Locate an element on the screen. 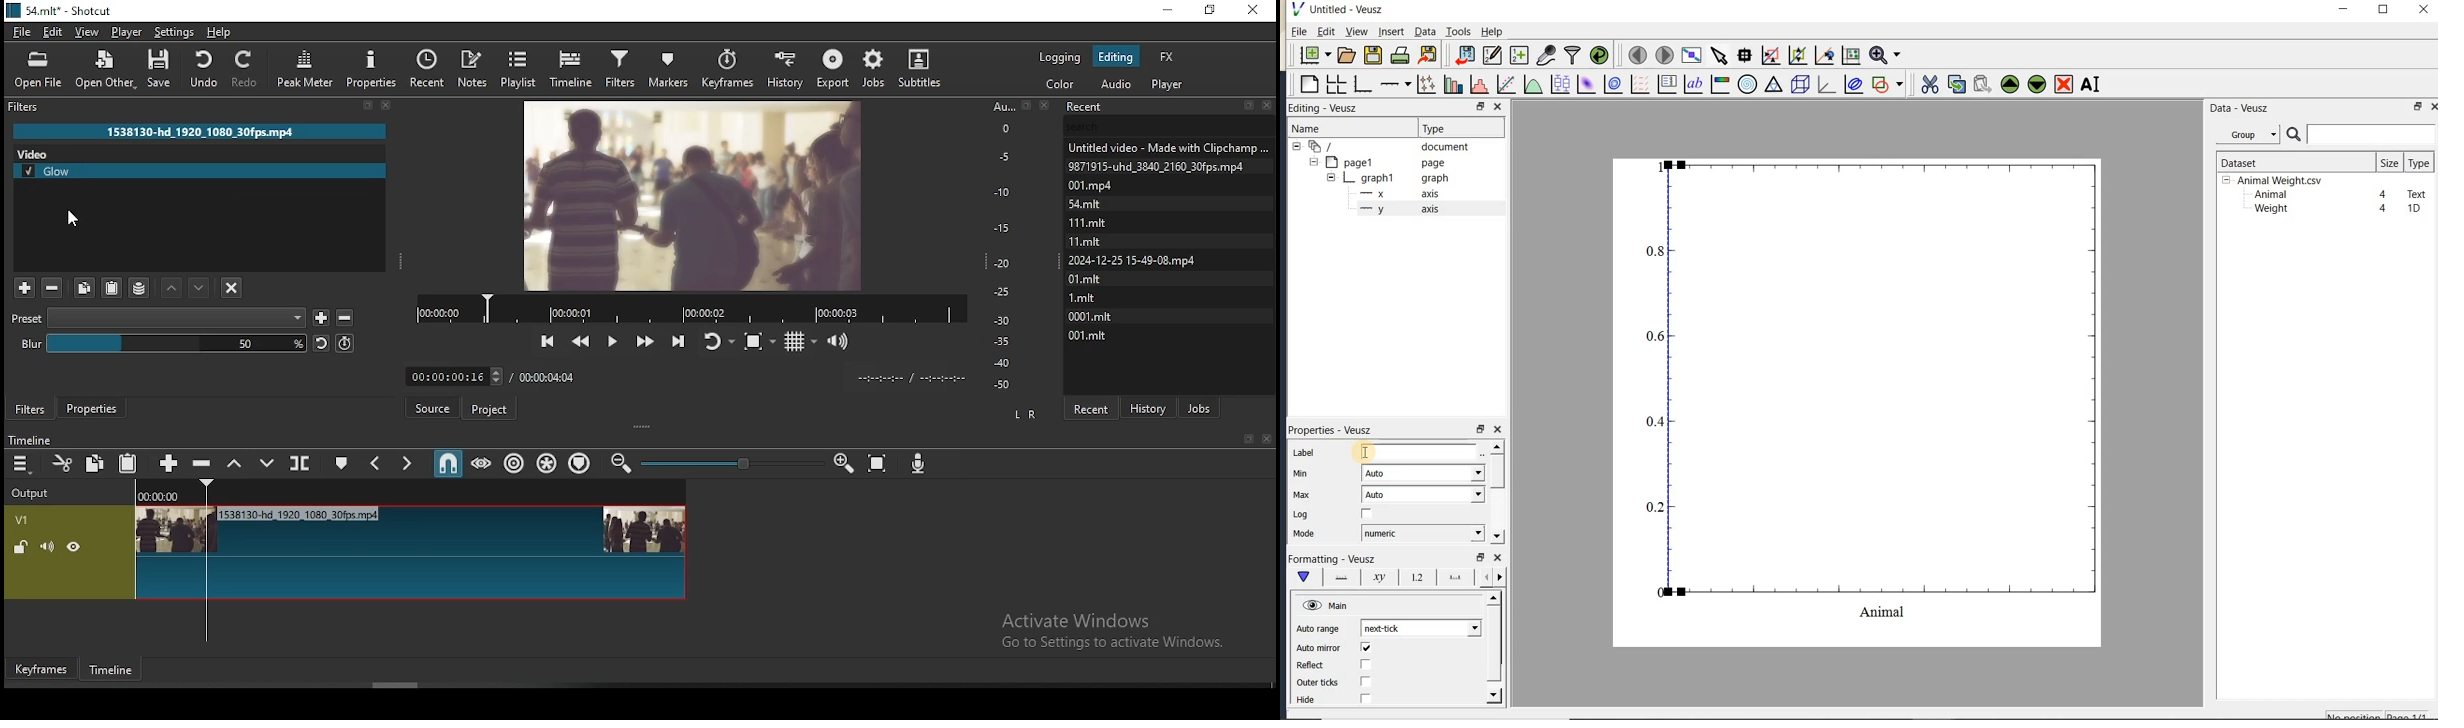 This screenshot has height=728, width=2464. ripple all tracks is located at coordinates (548, 464).